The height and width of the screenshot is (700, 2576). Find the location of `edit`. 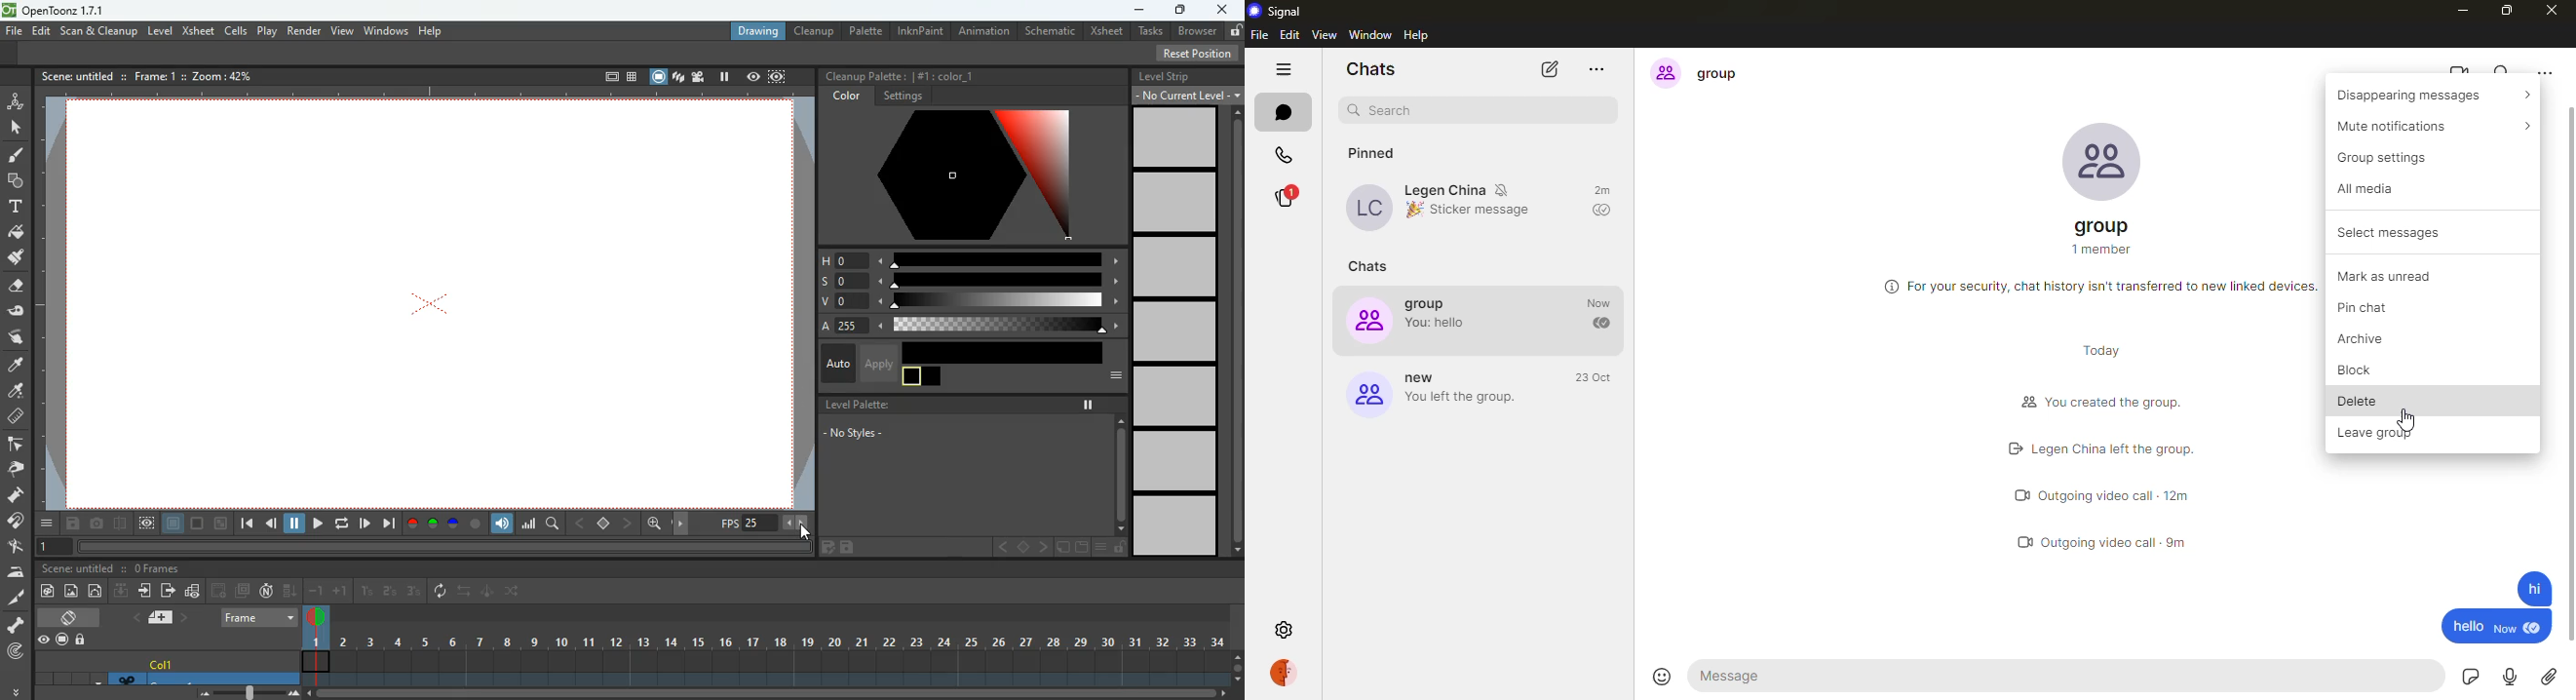

edit is located at coordinates (1290, 34).